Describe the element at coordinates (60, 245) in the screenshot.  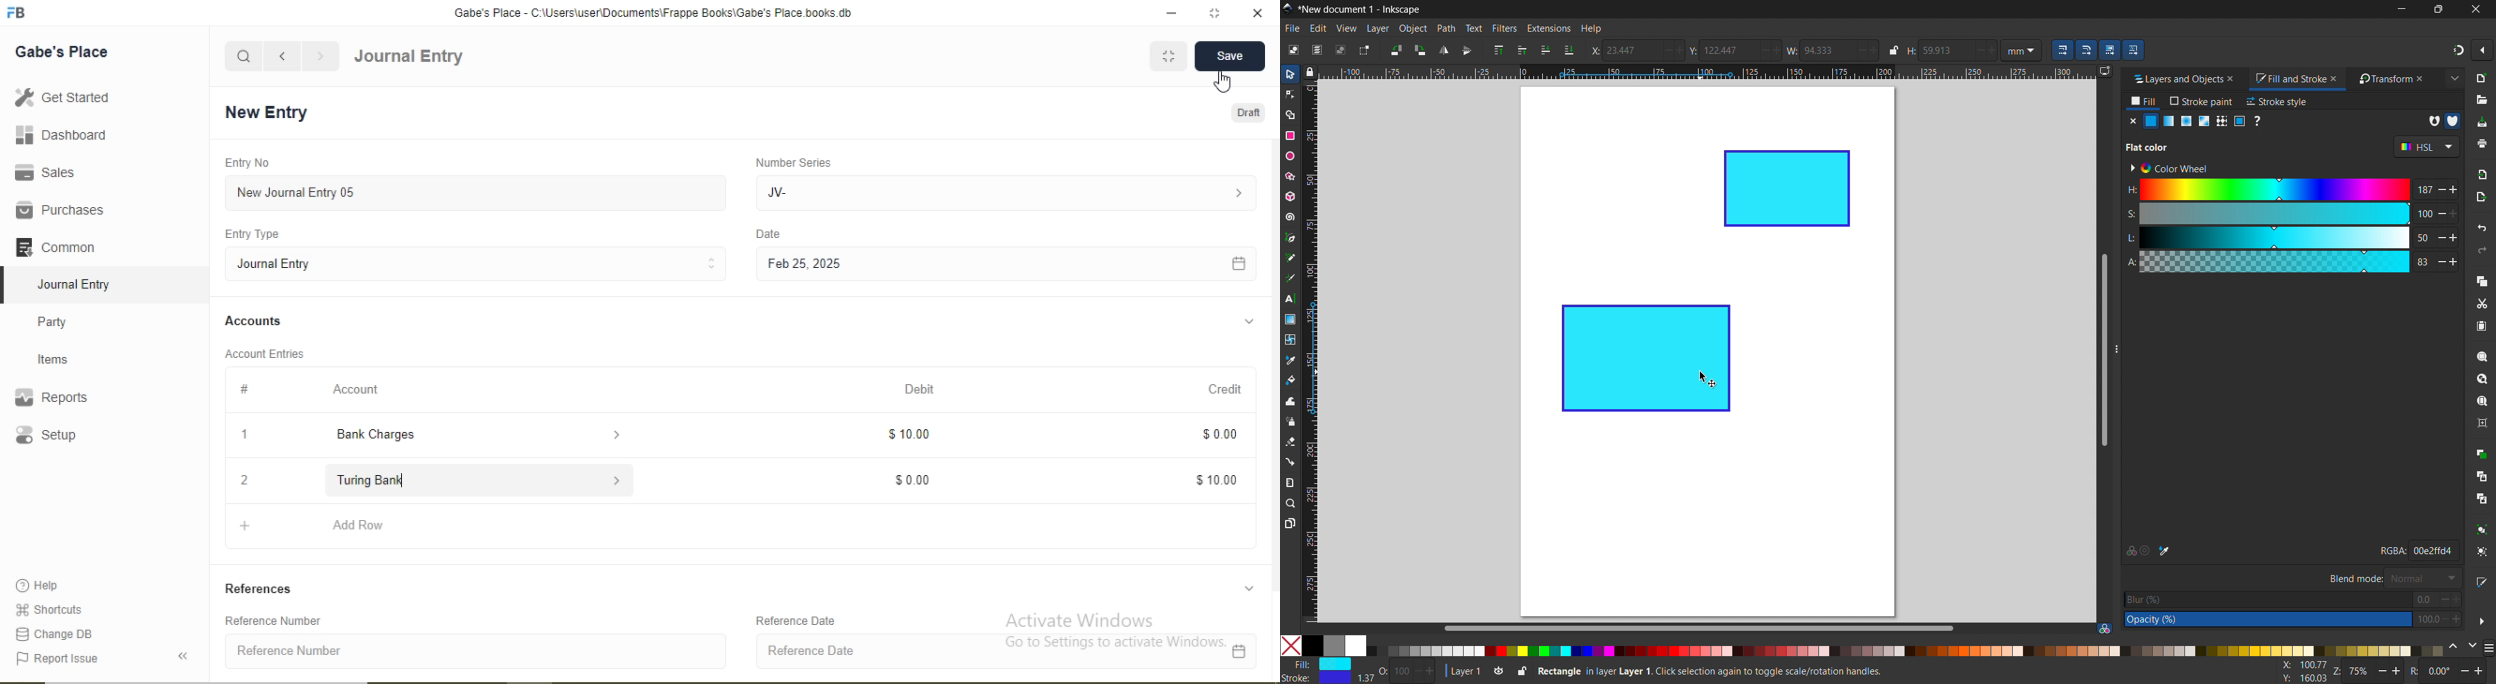
I see `Common` at that location.